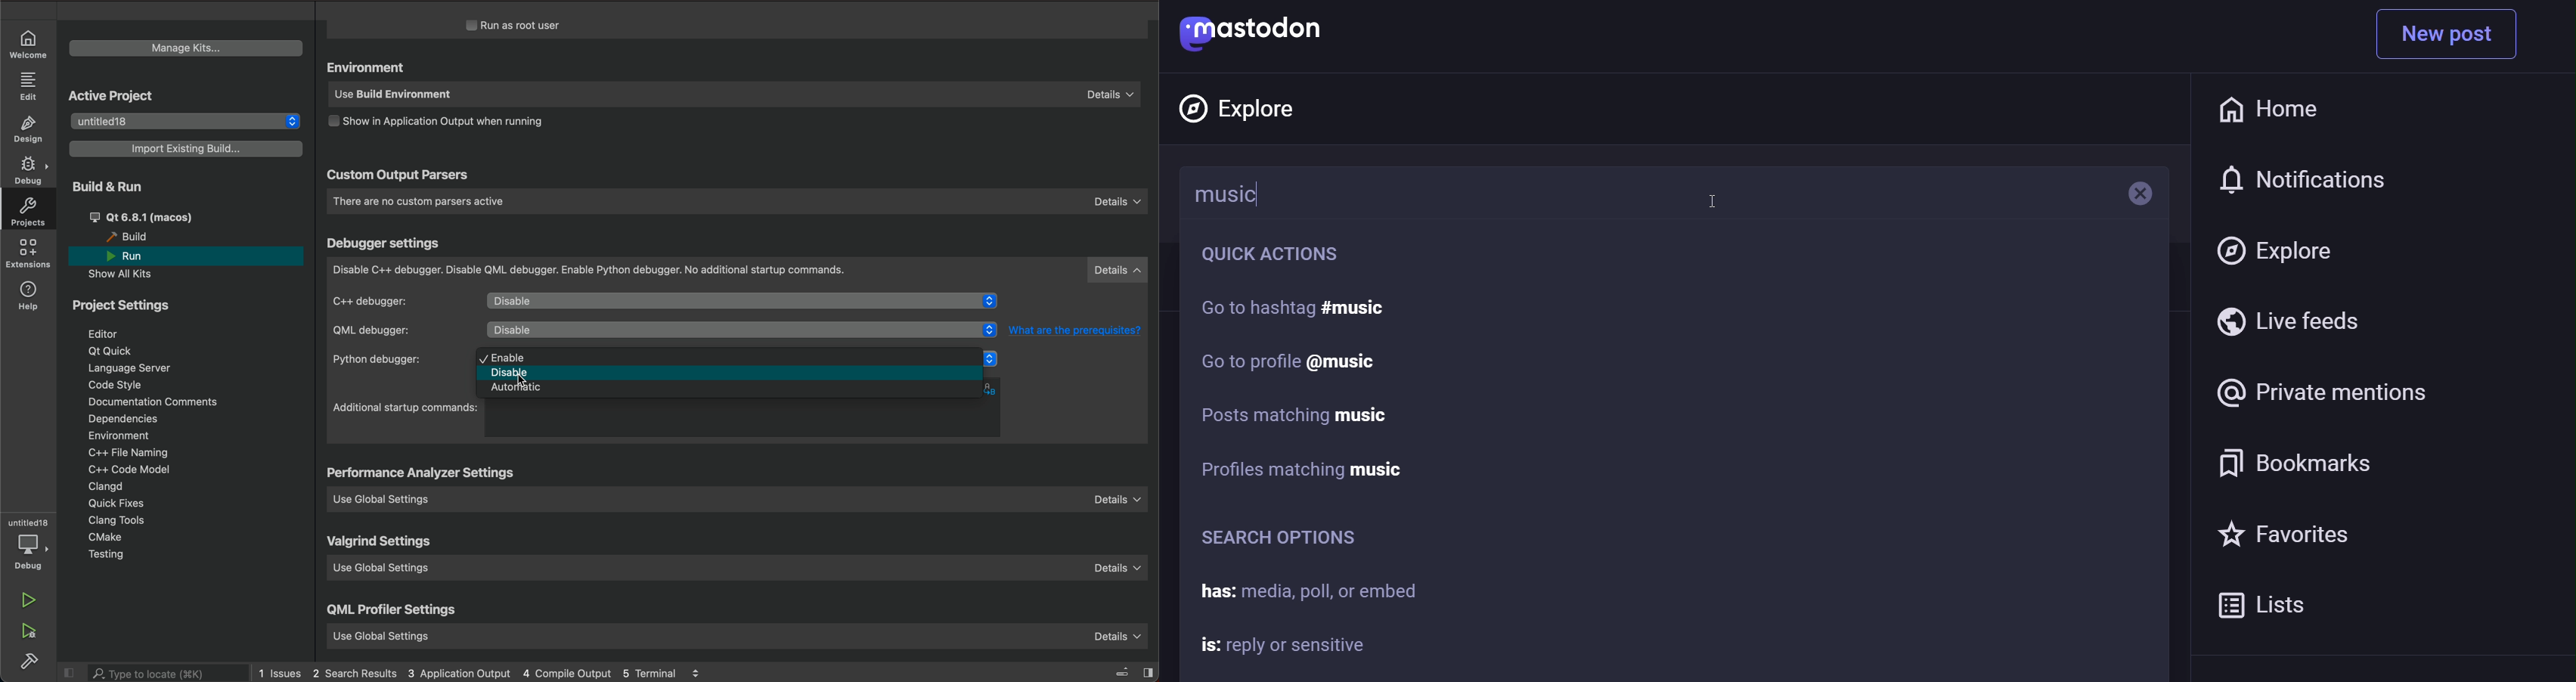 The width and height of the screenshot is (2576, 700). I want to click on home, so click(2267, 110).